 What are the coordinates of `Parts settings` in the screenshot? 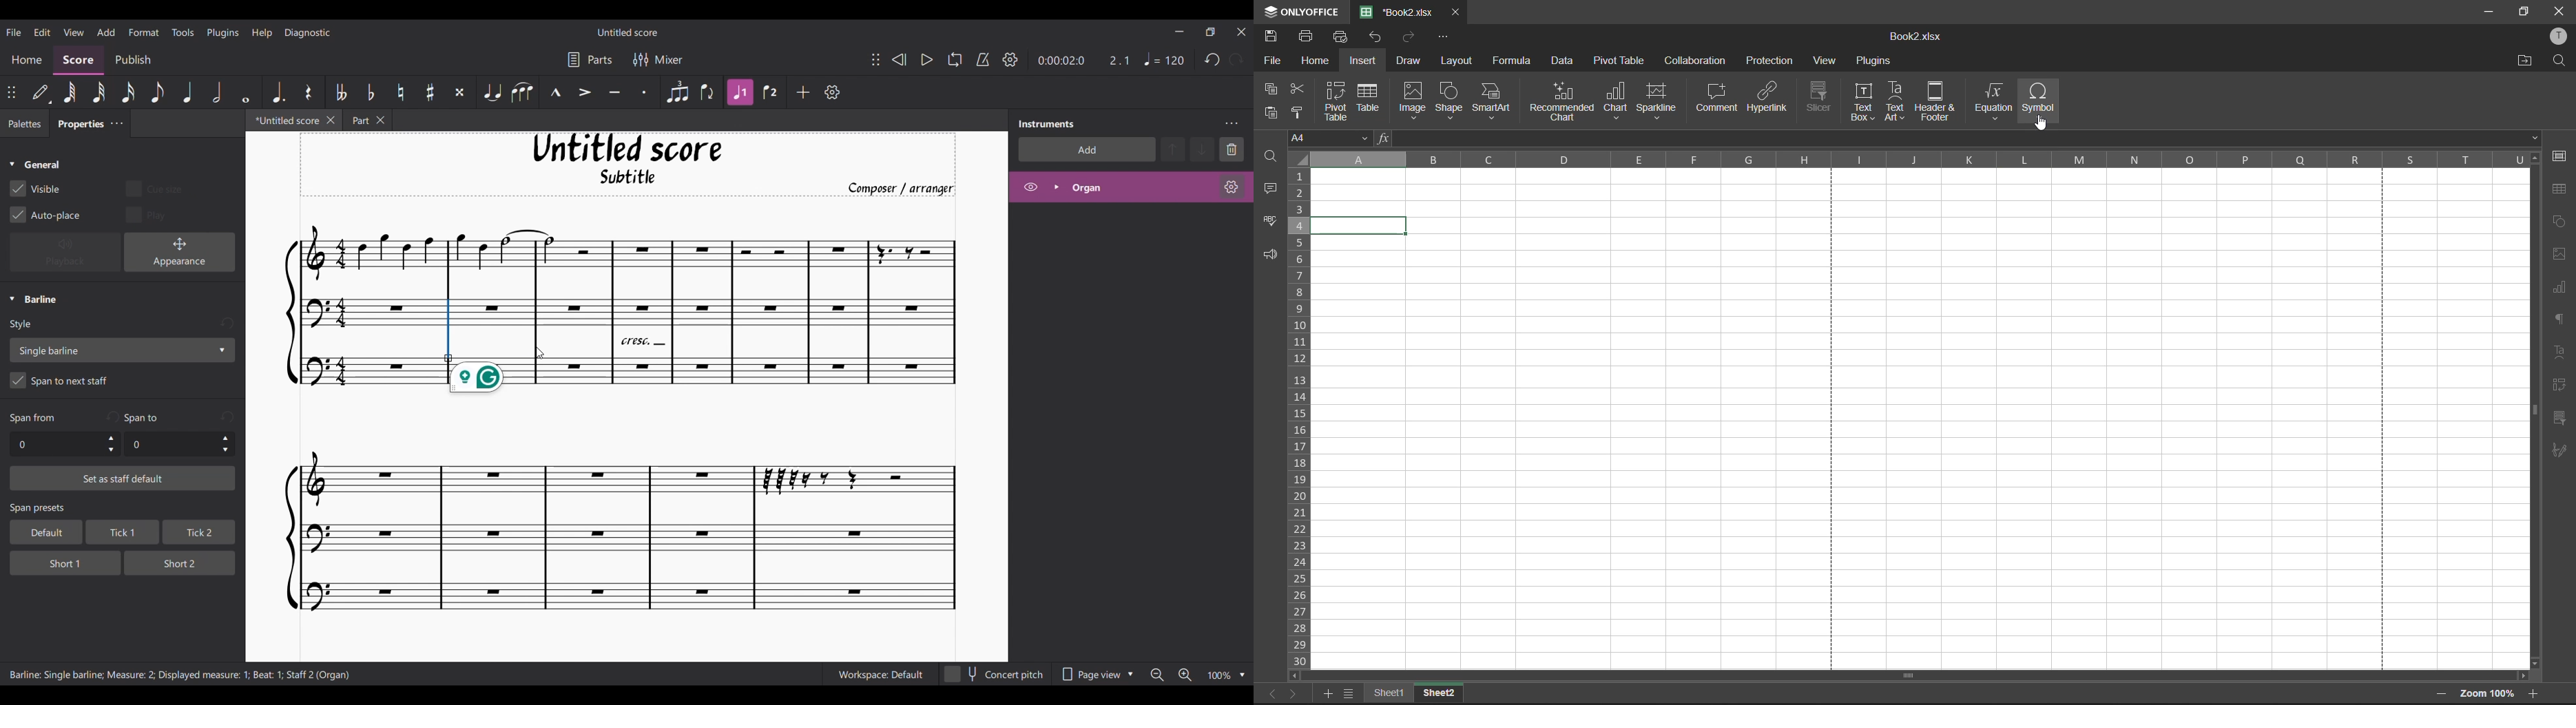 It's located at (590, 59).